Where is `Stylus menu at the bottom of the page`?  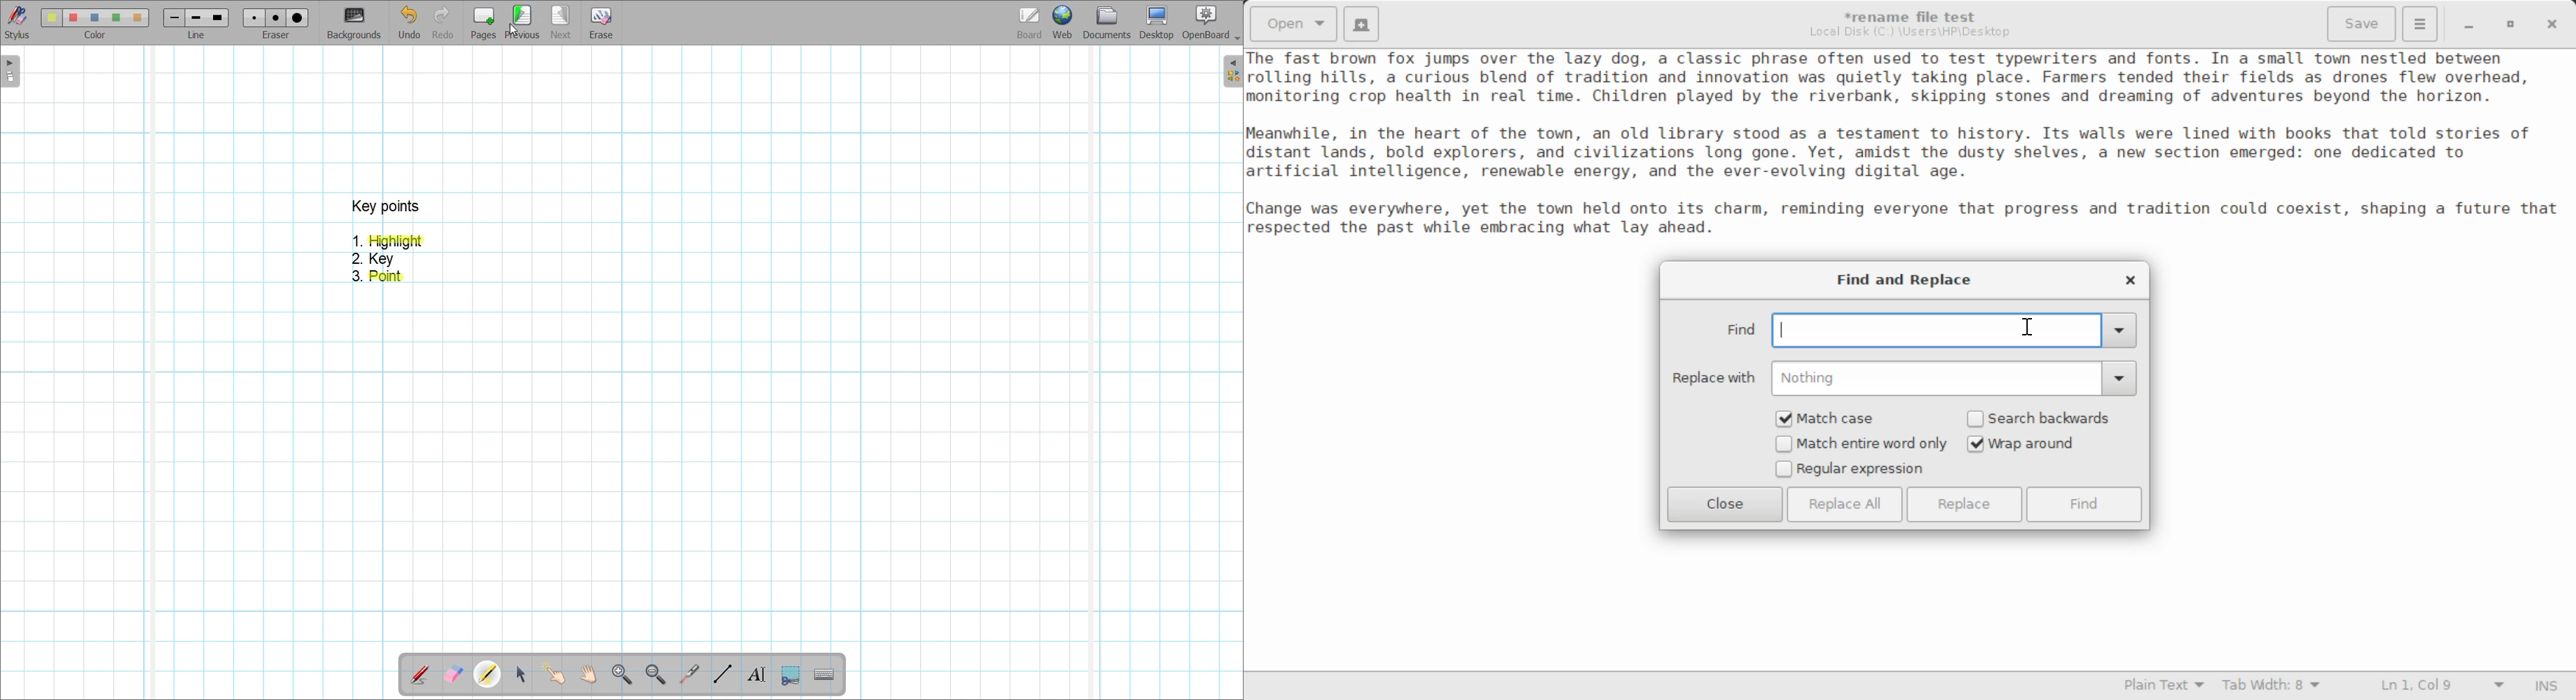 Stylus menu at the bottom of the page is located at coordinates (18, 23).